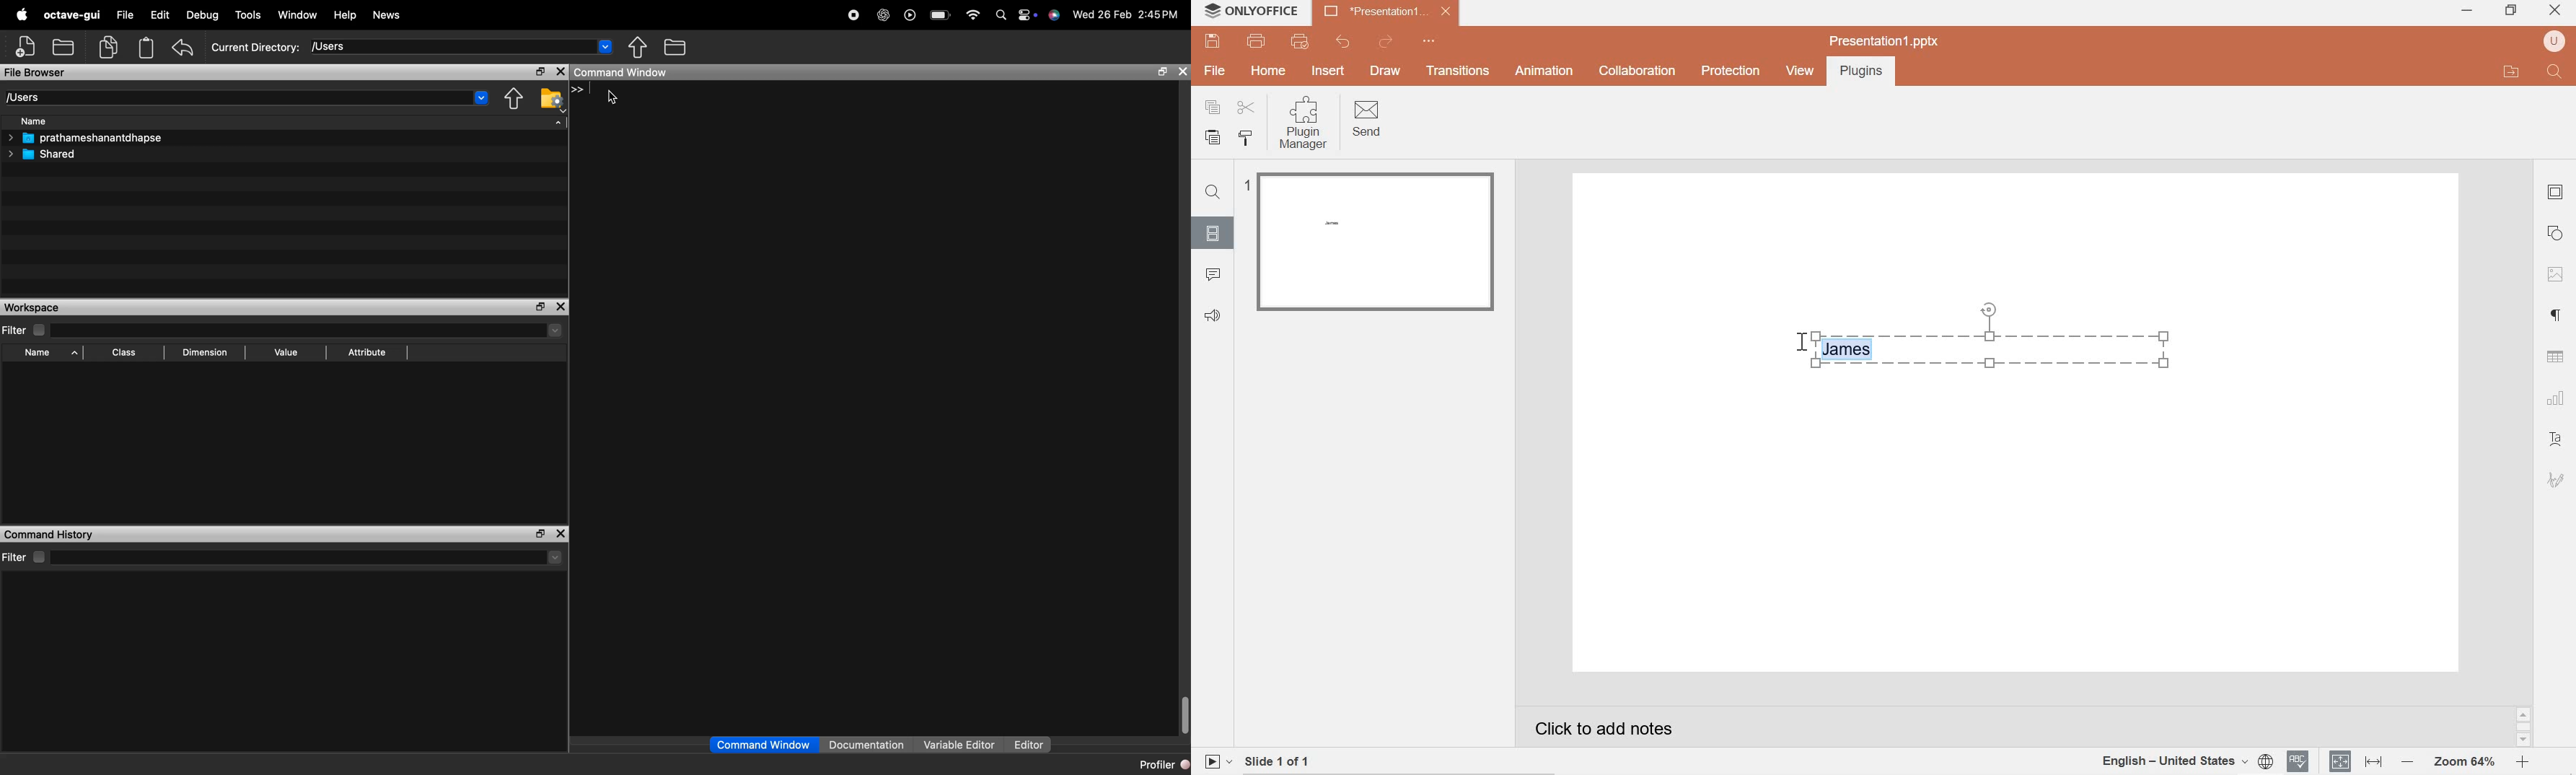  I want to click on Edit, so click(160, 15).